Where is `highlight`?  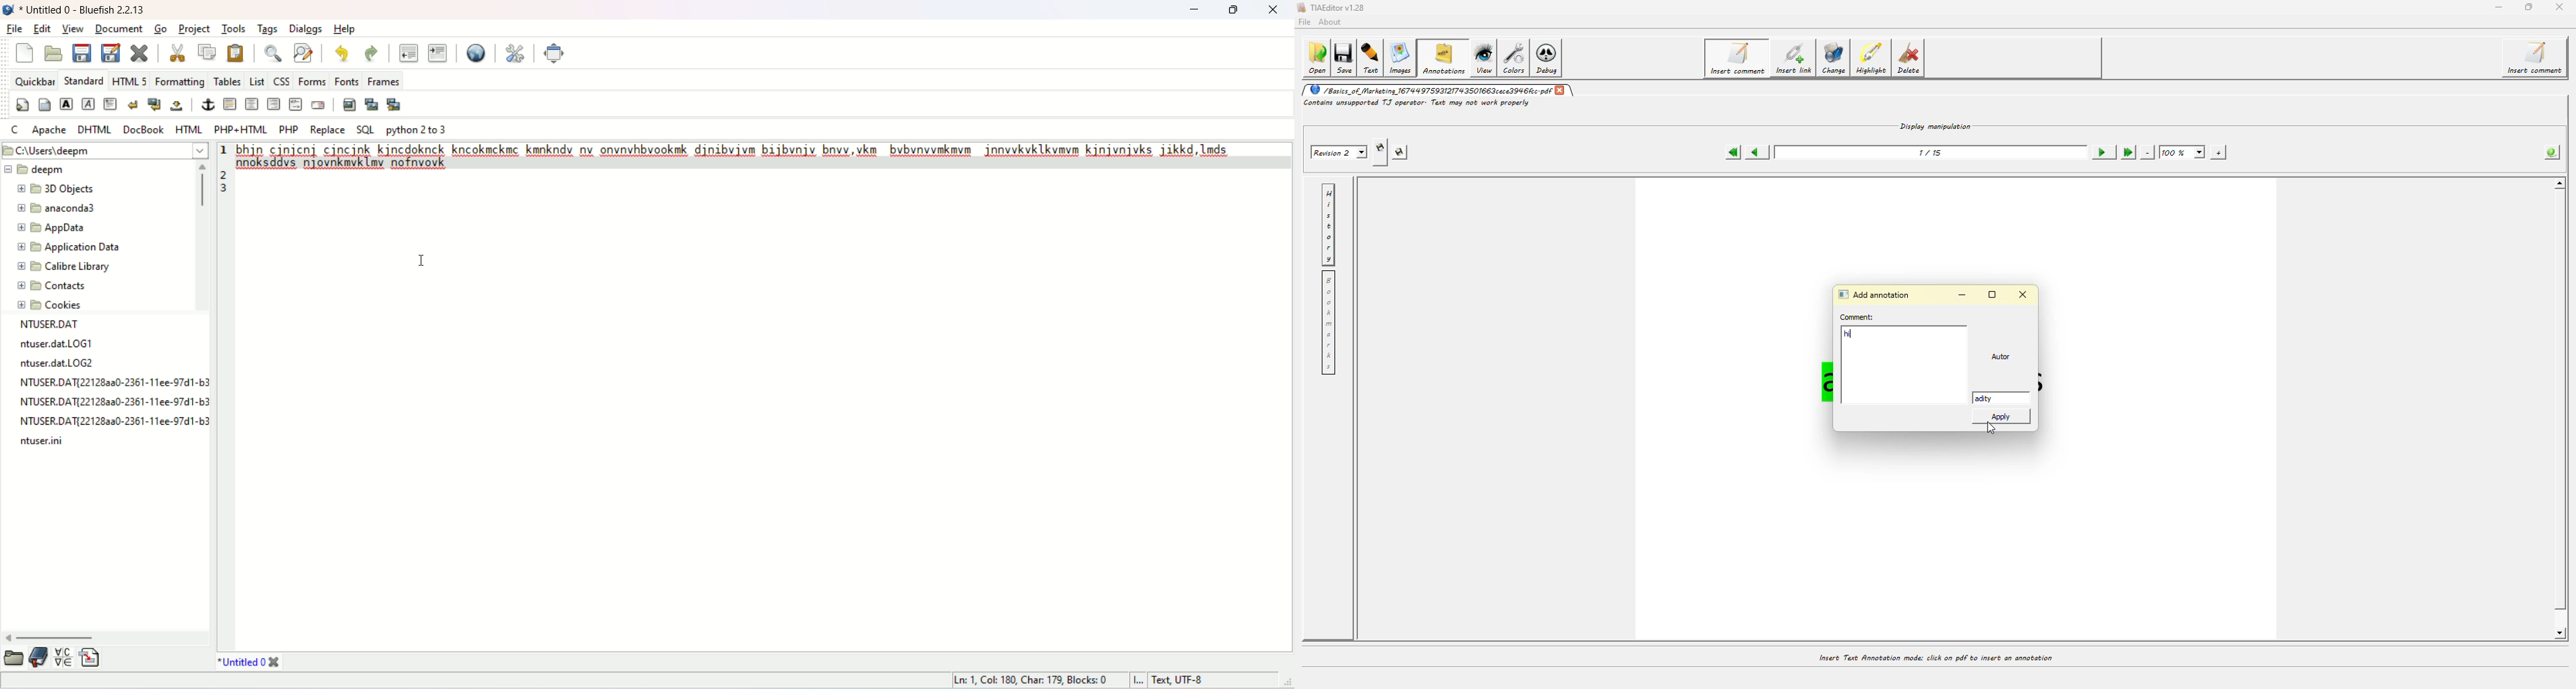 highlight is located at coordinates (1874, 59).